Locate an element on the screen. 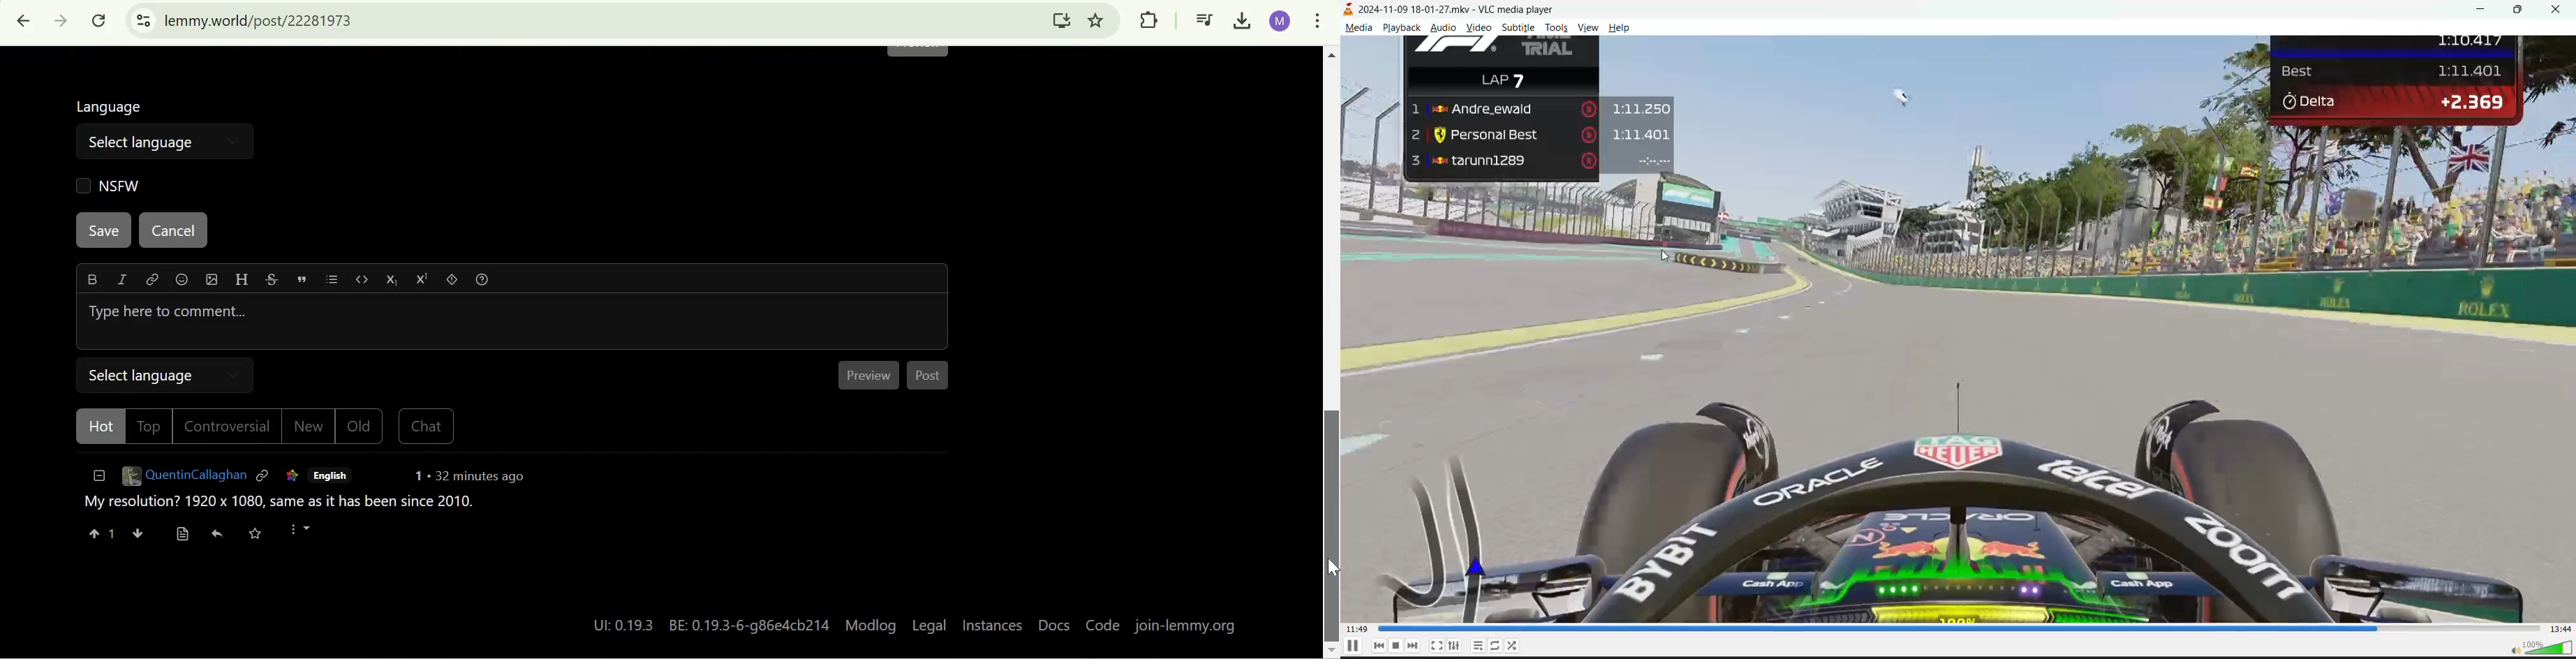  Install Lemmy.World is located at coordinates (1063, 20).